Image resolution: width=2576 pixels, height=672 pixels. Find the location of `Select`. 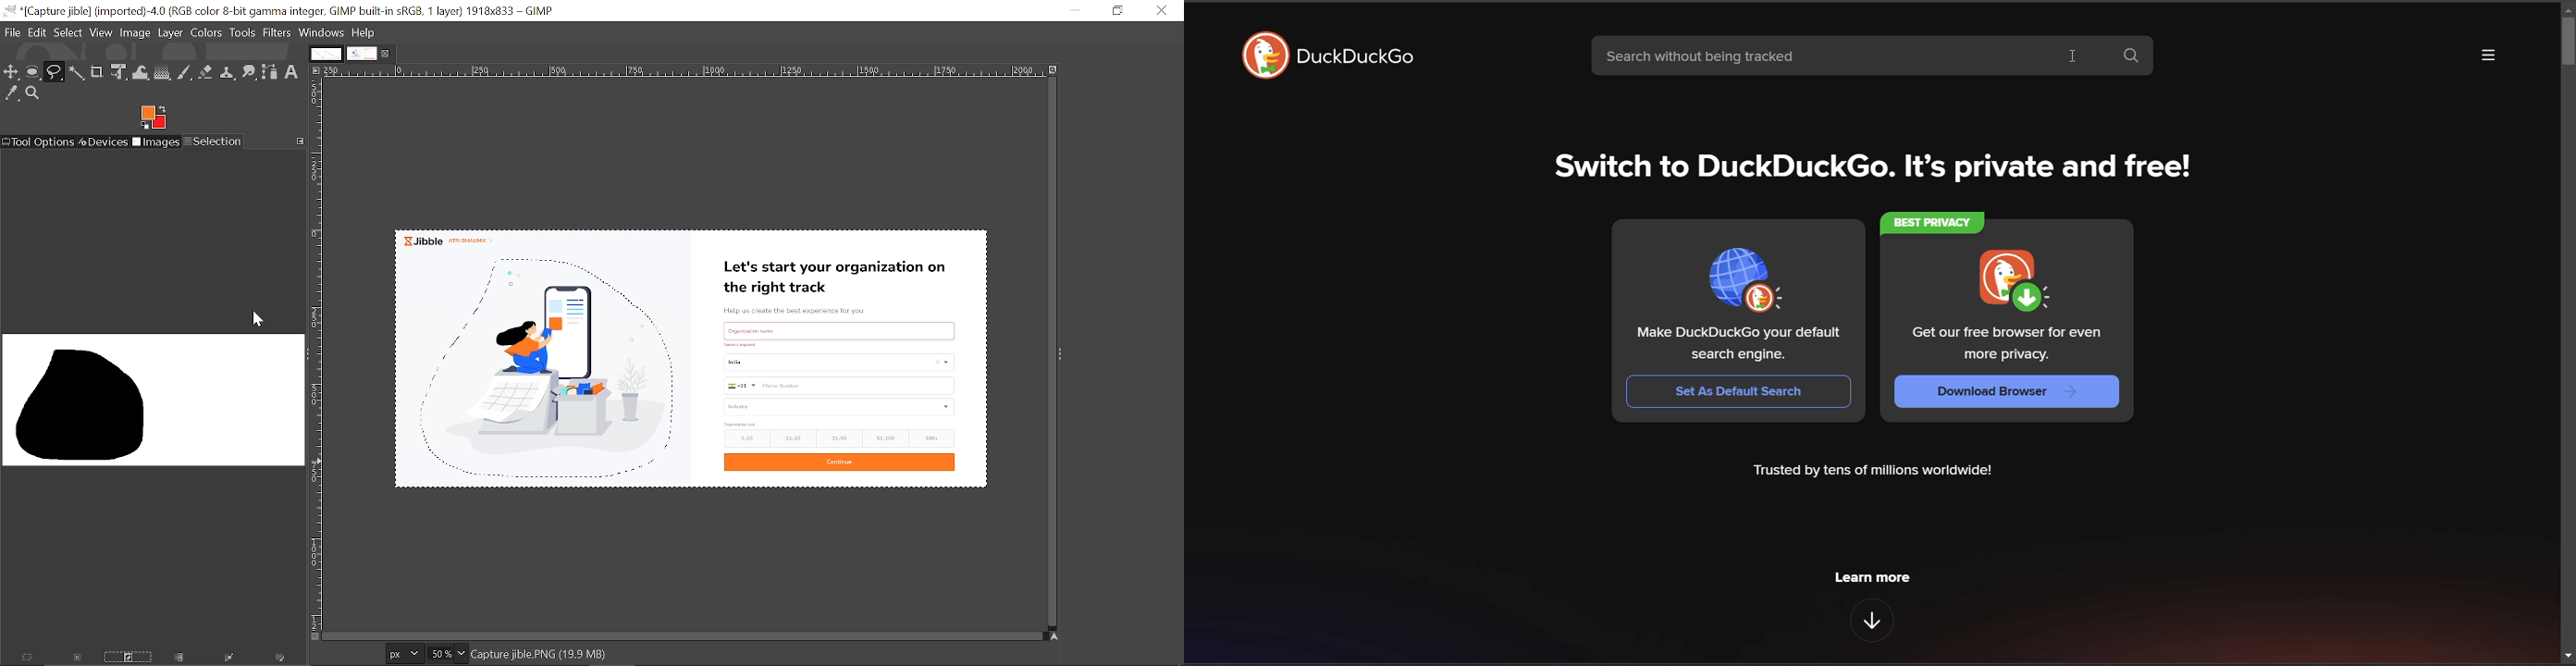

Select is located at coordinates (69, 33).